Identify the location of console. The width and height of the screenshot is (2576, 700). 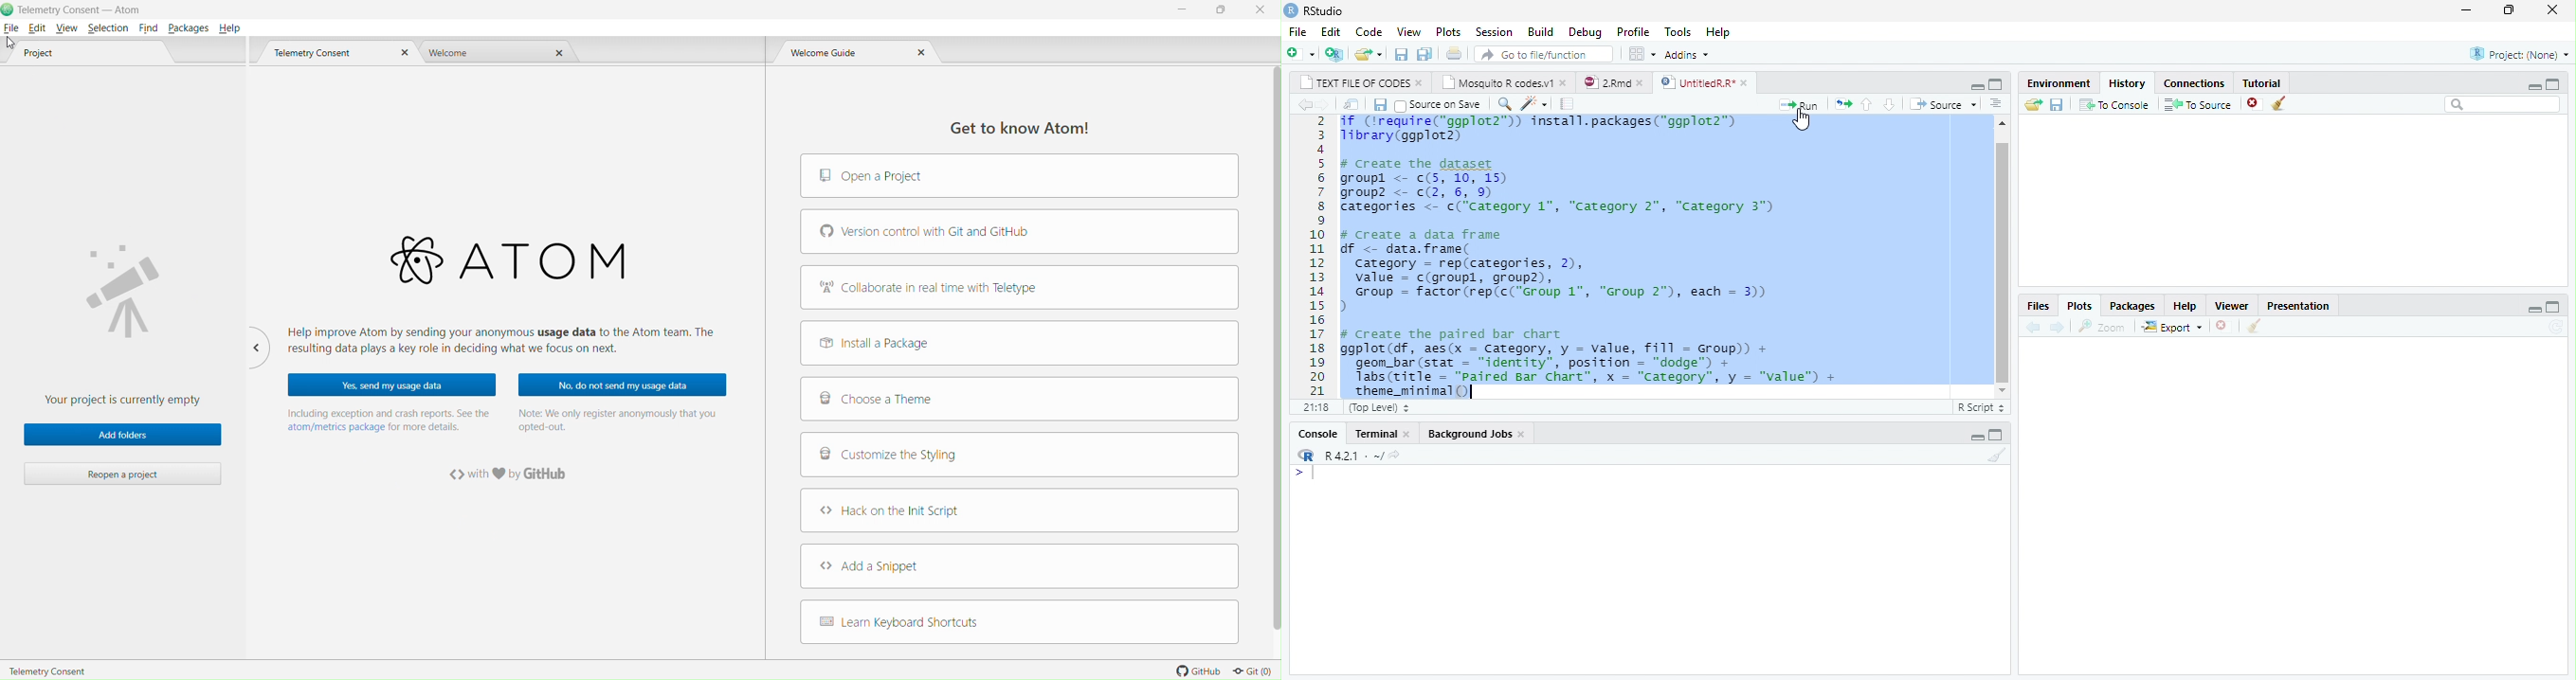
(1317, 434).